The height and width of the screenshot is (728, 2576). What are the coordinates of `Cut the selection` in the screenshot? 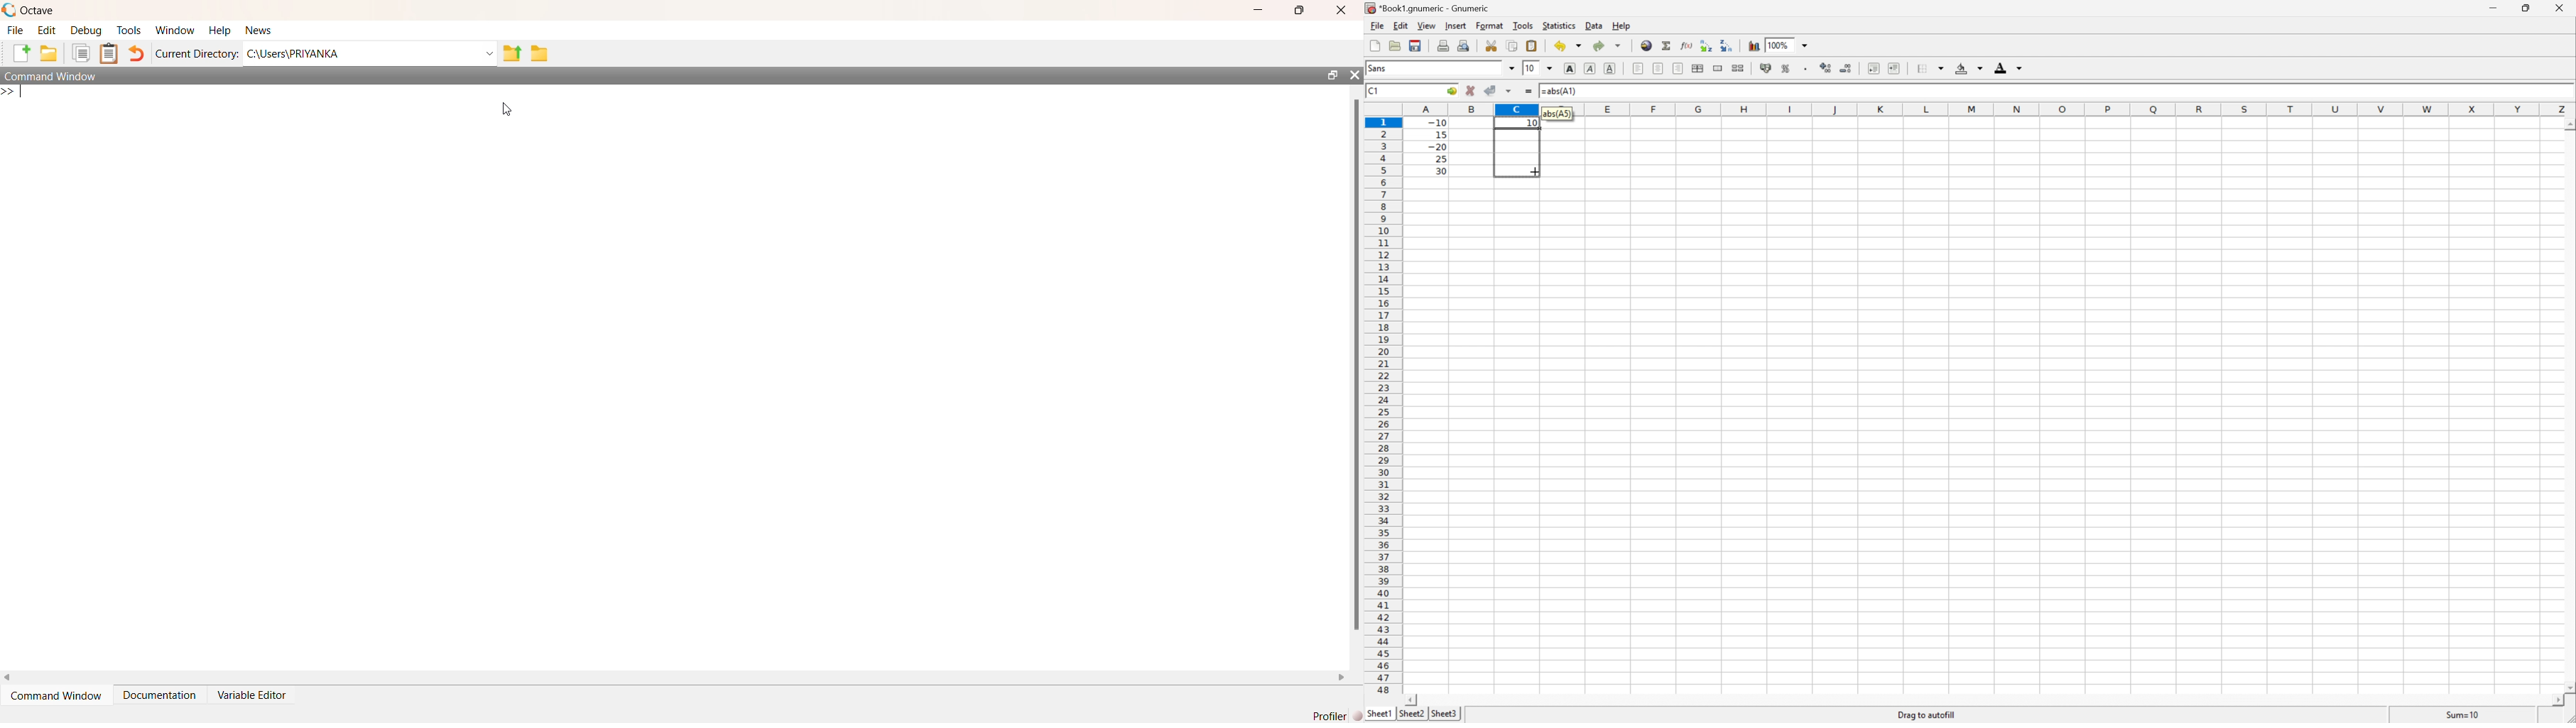 It's located at (1493, 46).